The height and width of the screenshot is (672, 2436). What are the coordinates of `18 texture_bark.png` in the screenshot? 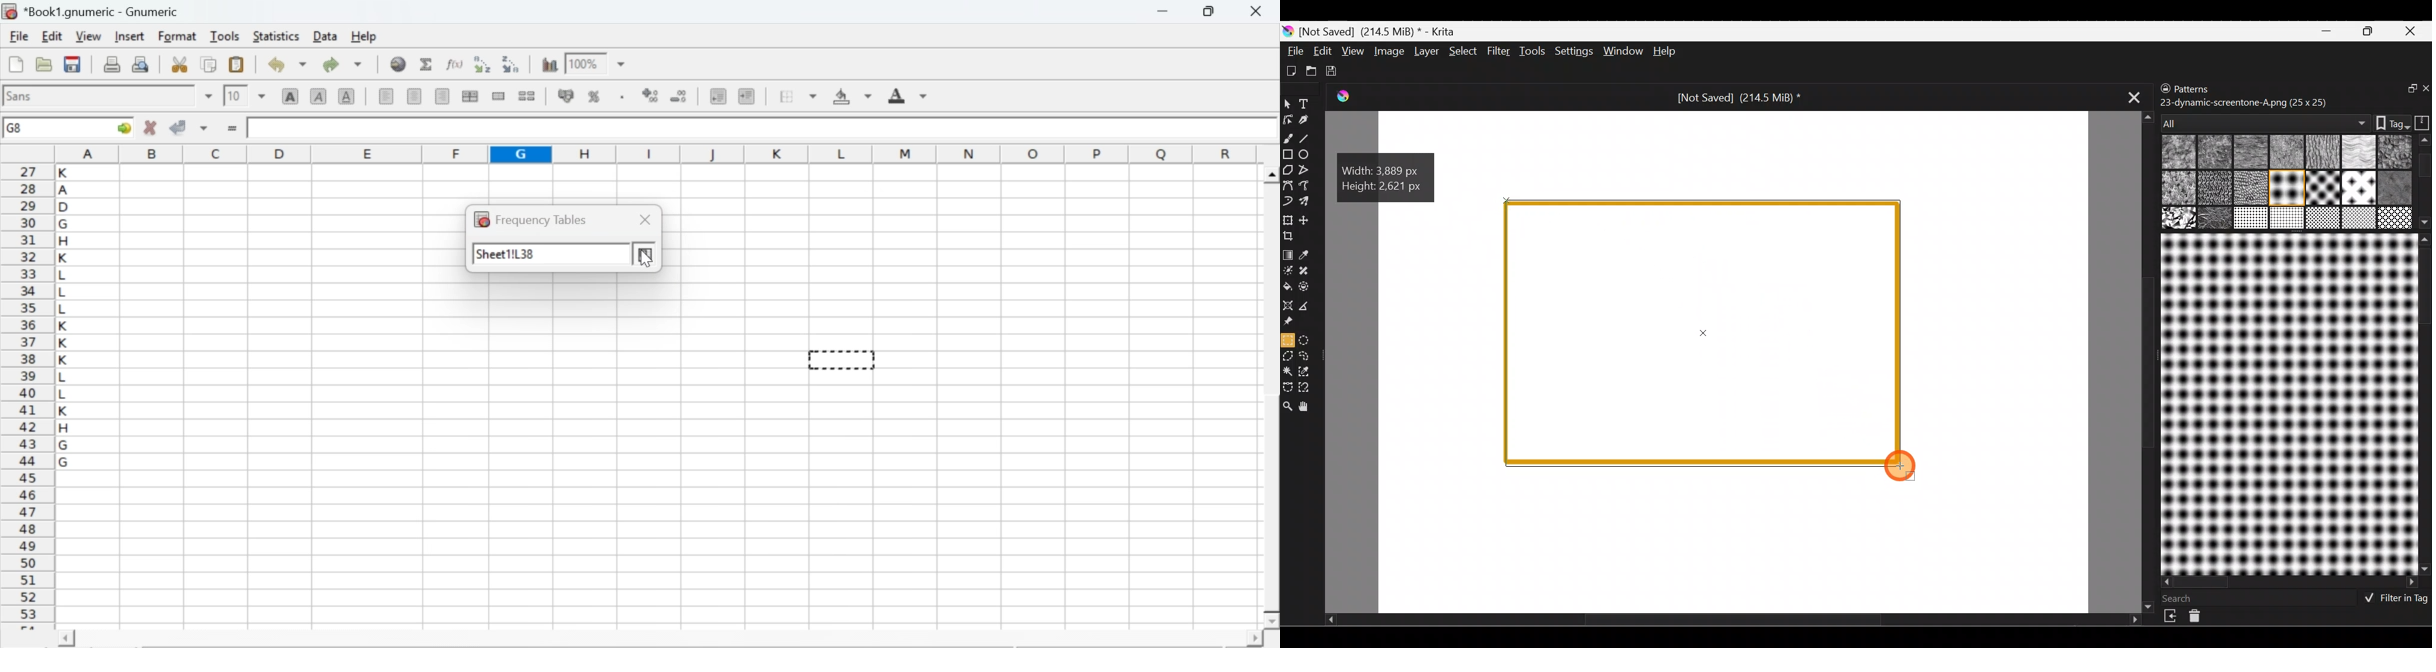 It's located at (2321, 219).